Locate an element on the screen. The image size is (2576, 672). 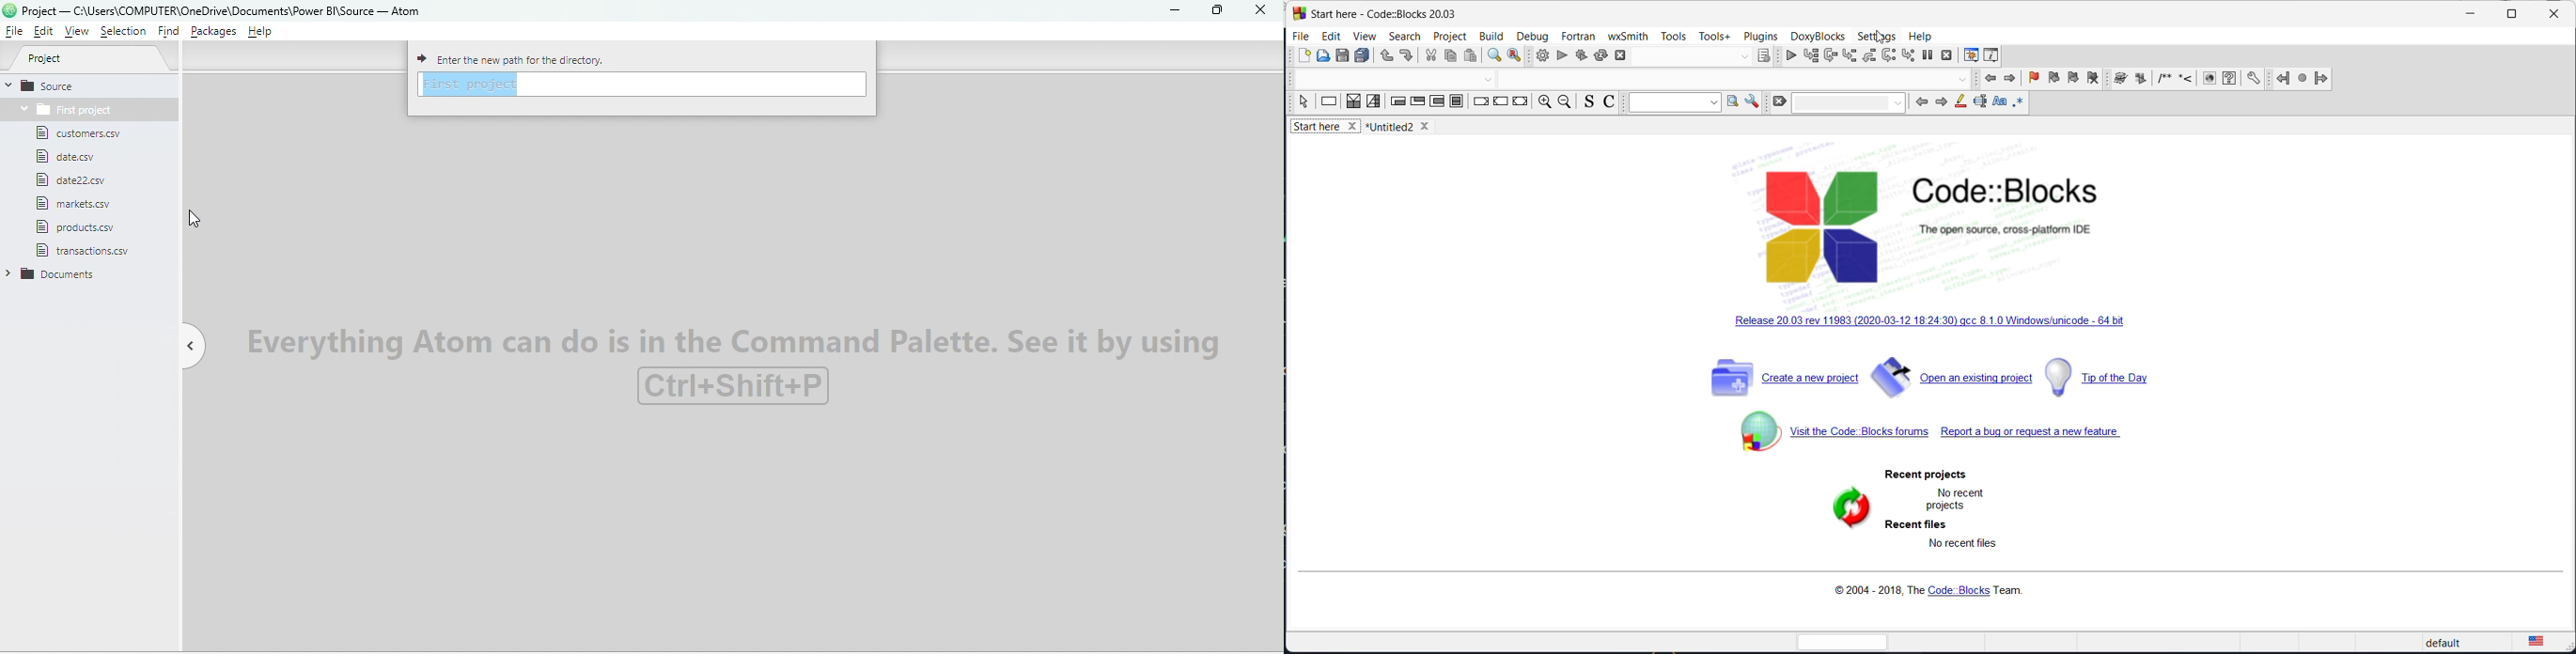
stop out is located at coordinates (1871, 55).